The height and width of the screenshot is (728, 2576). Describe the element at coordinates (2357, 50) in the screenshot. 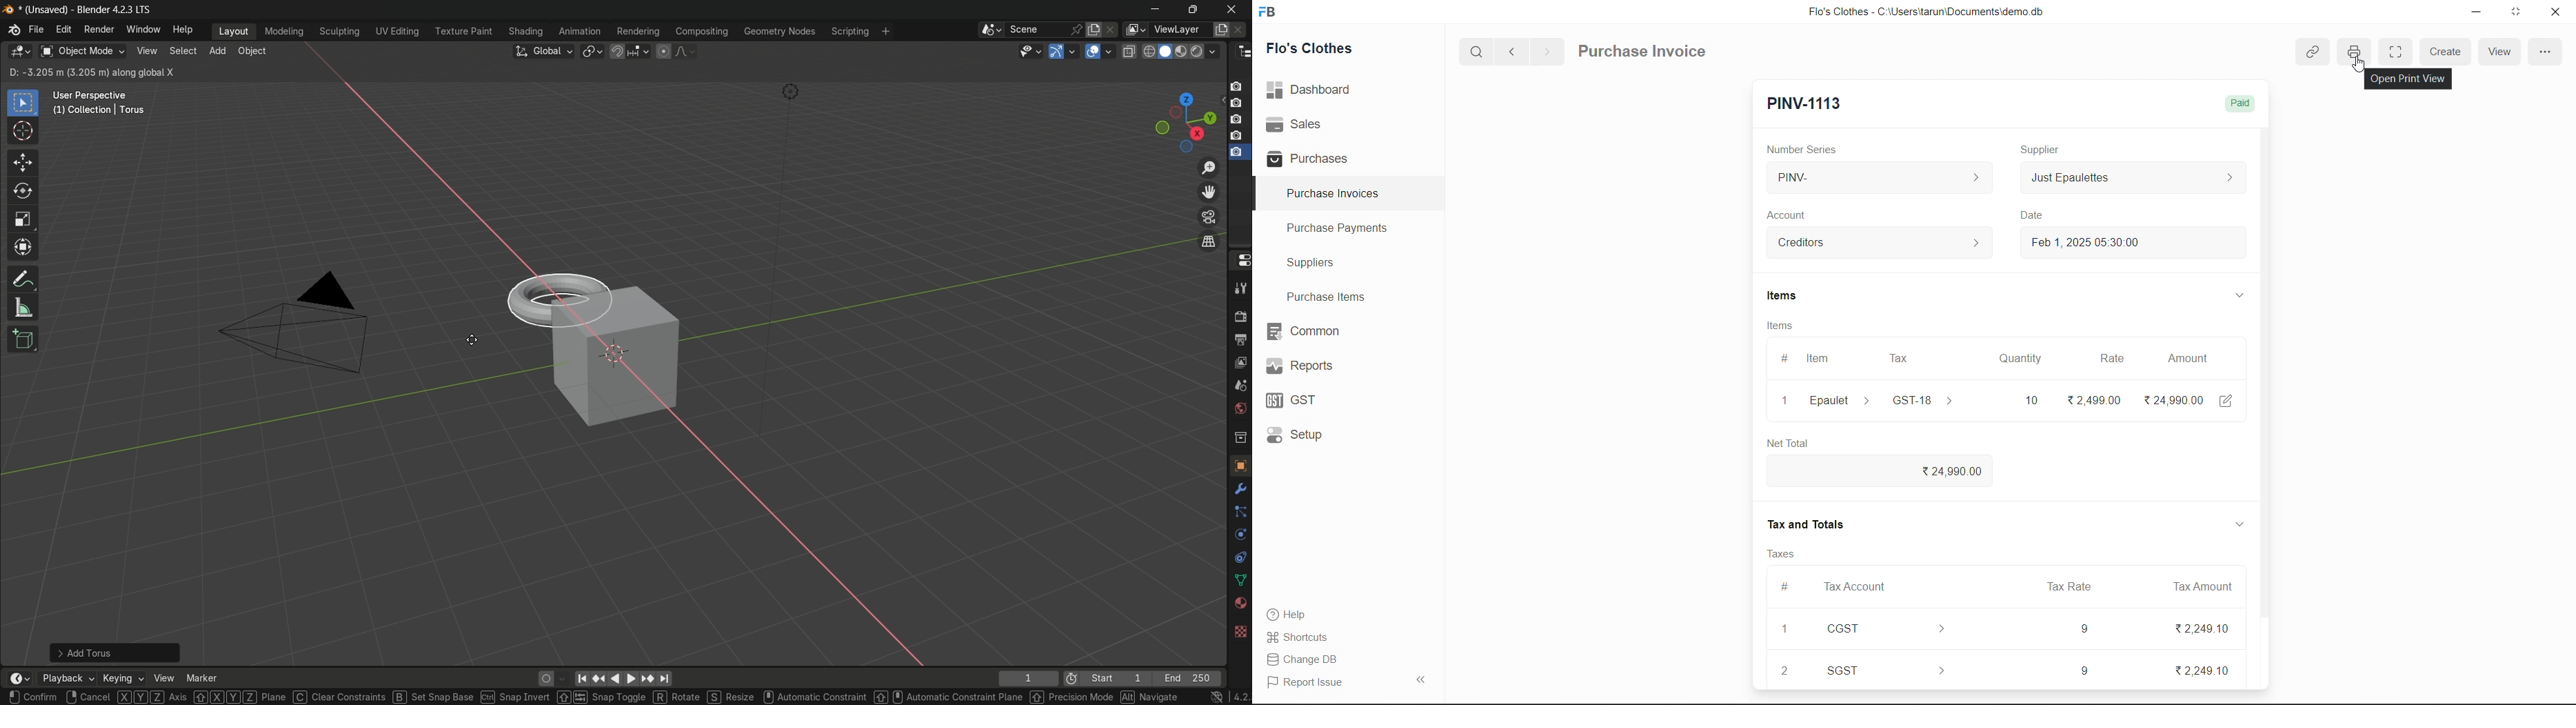

I see `print view` at that location.